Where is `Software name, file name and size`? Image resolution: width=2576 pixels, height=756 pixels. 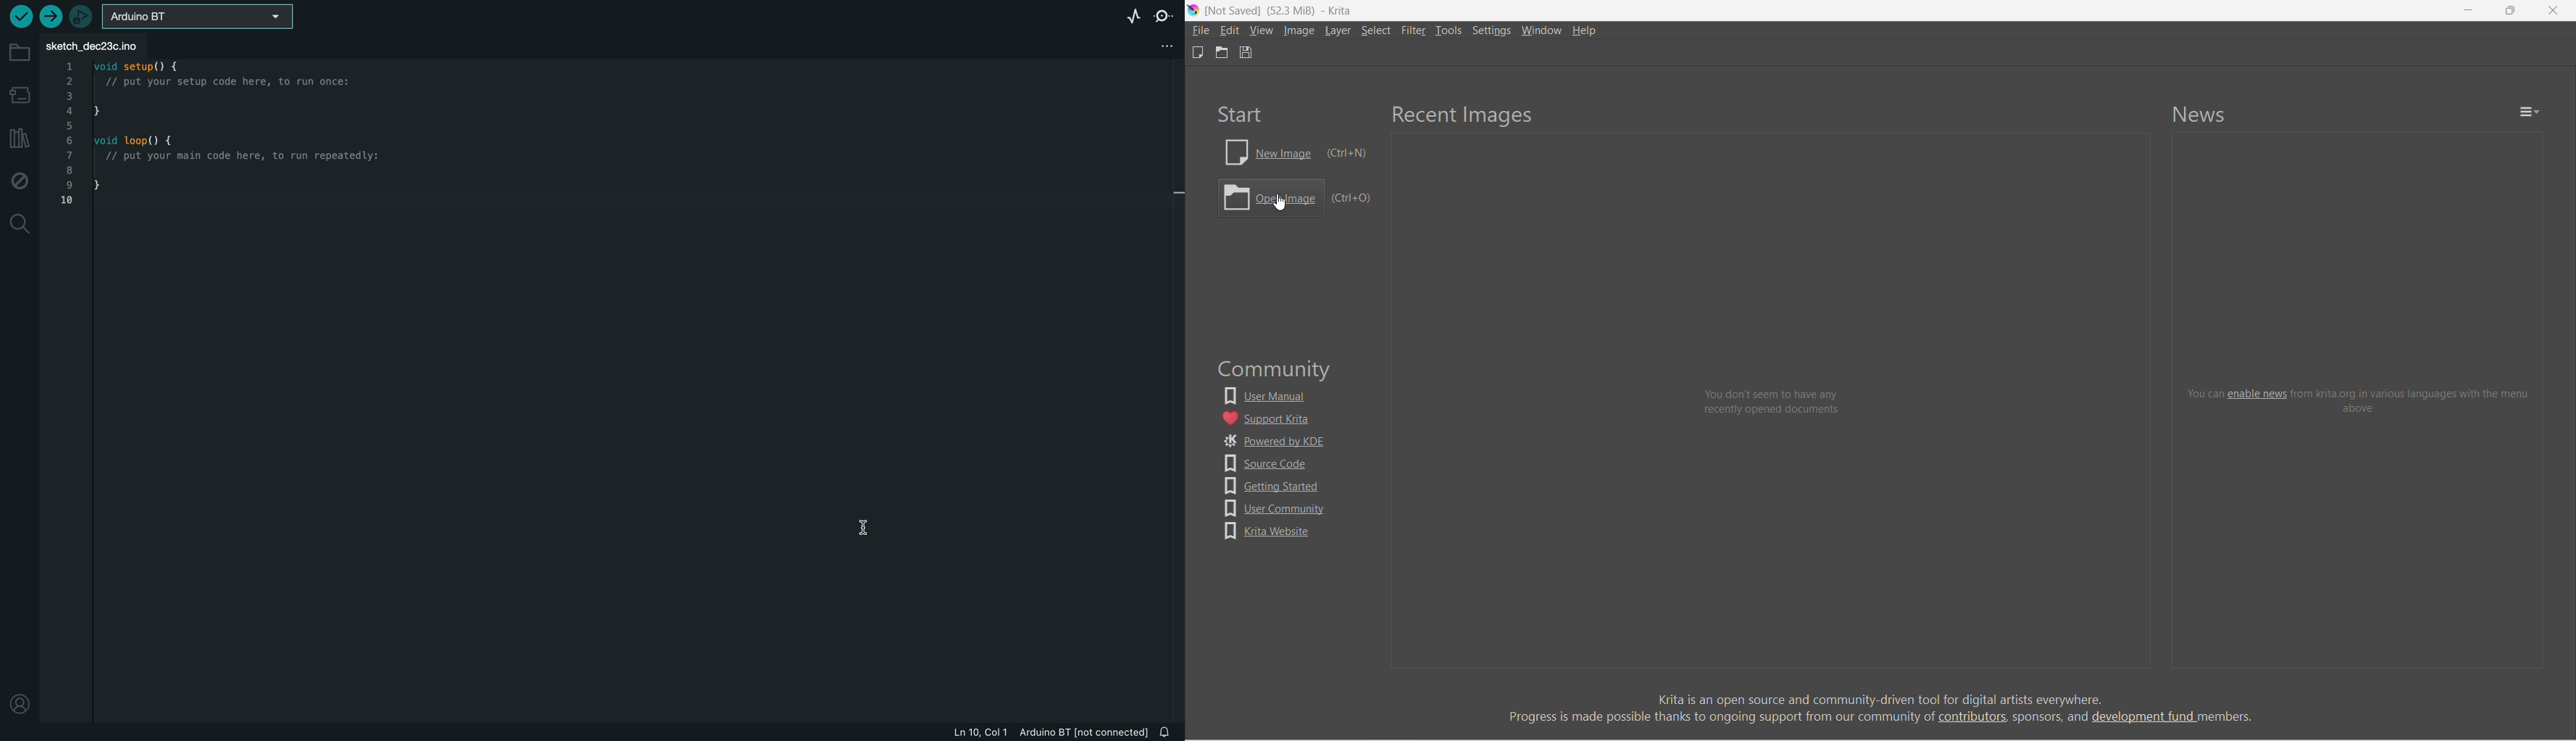
Software name, file name and size is located at coordinates (1278, 11).